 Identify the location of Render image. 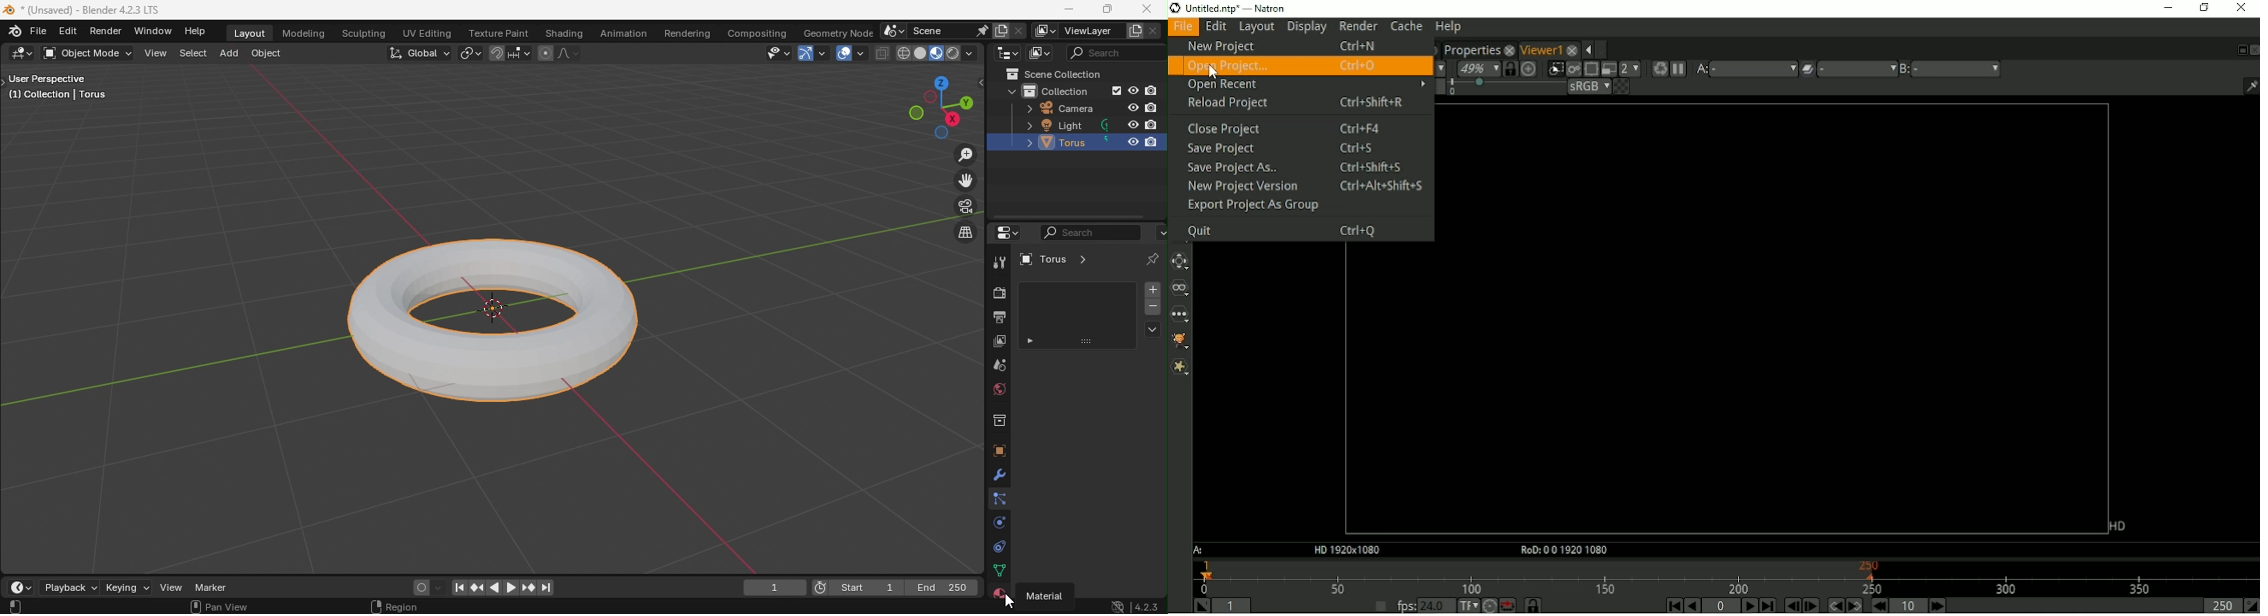
(1573, 69).